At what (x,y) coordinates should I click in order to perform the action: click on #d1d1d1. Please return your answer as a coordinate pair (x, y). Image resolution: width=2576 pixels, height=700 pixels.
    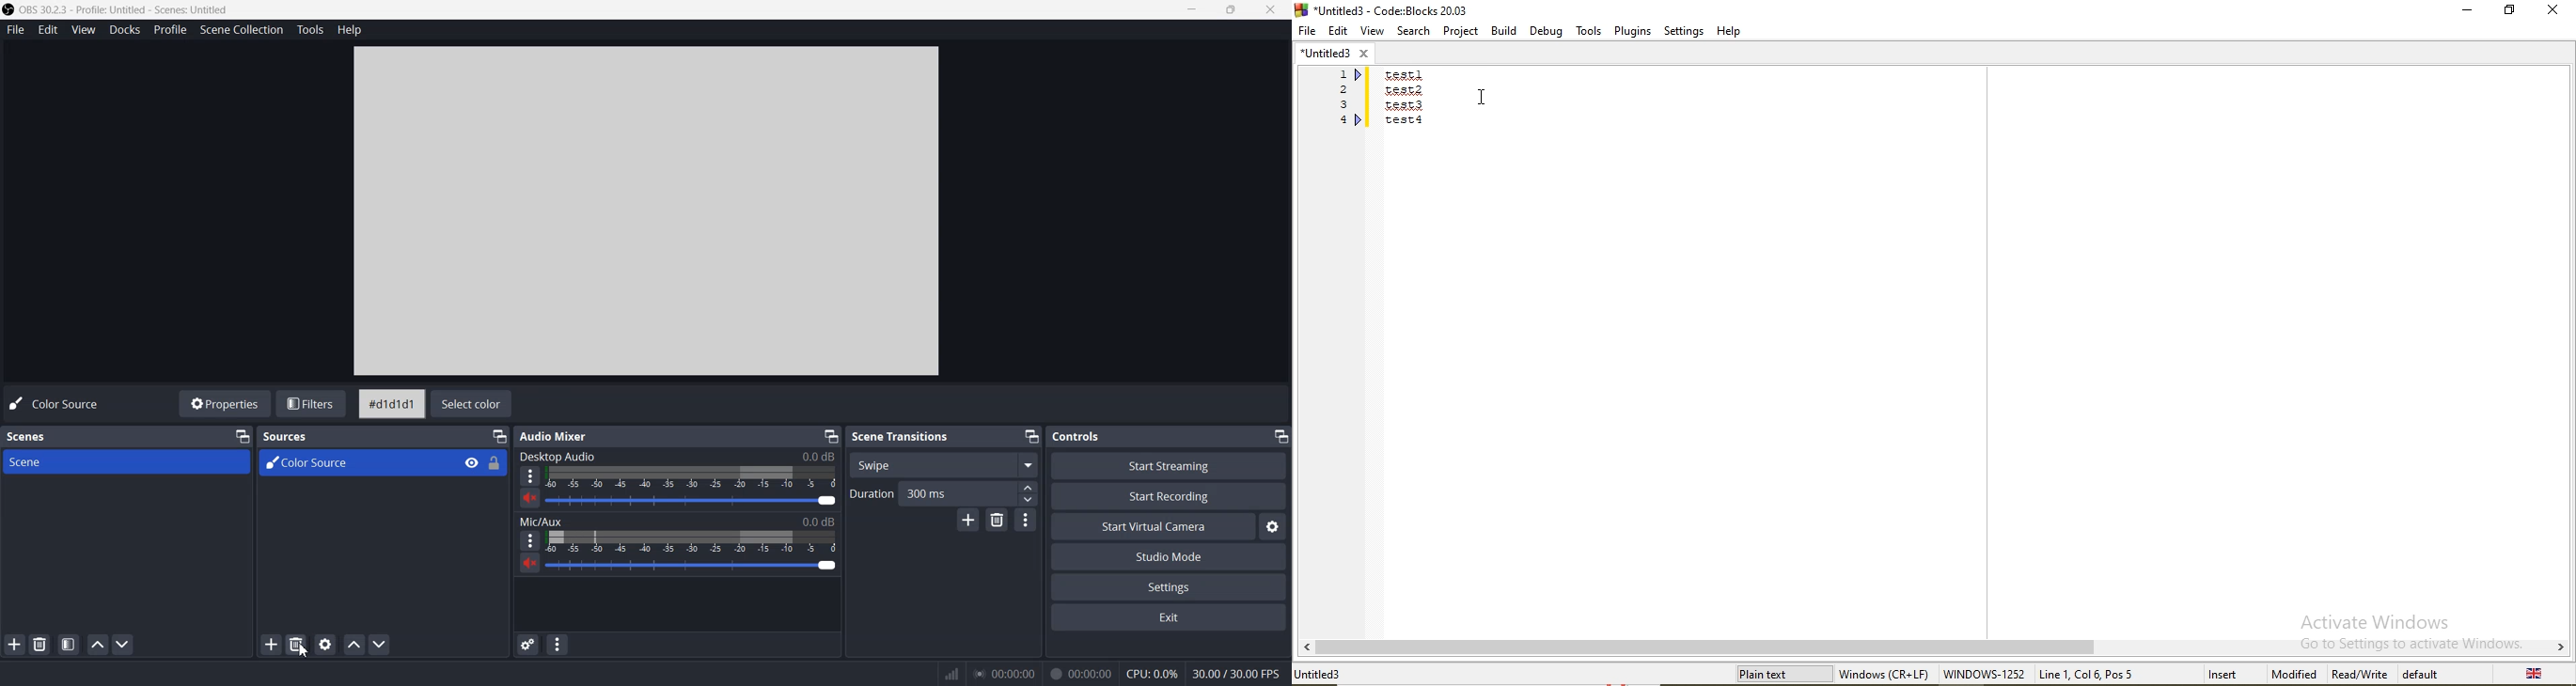
    Looking at the image, I should click on (391, 404).